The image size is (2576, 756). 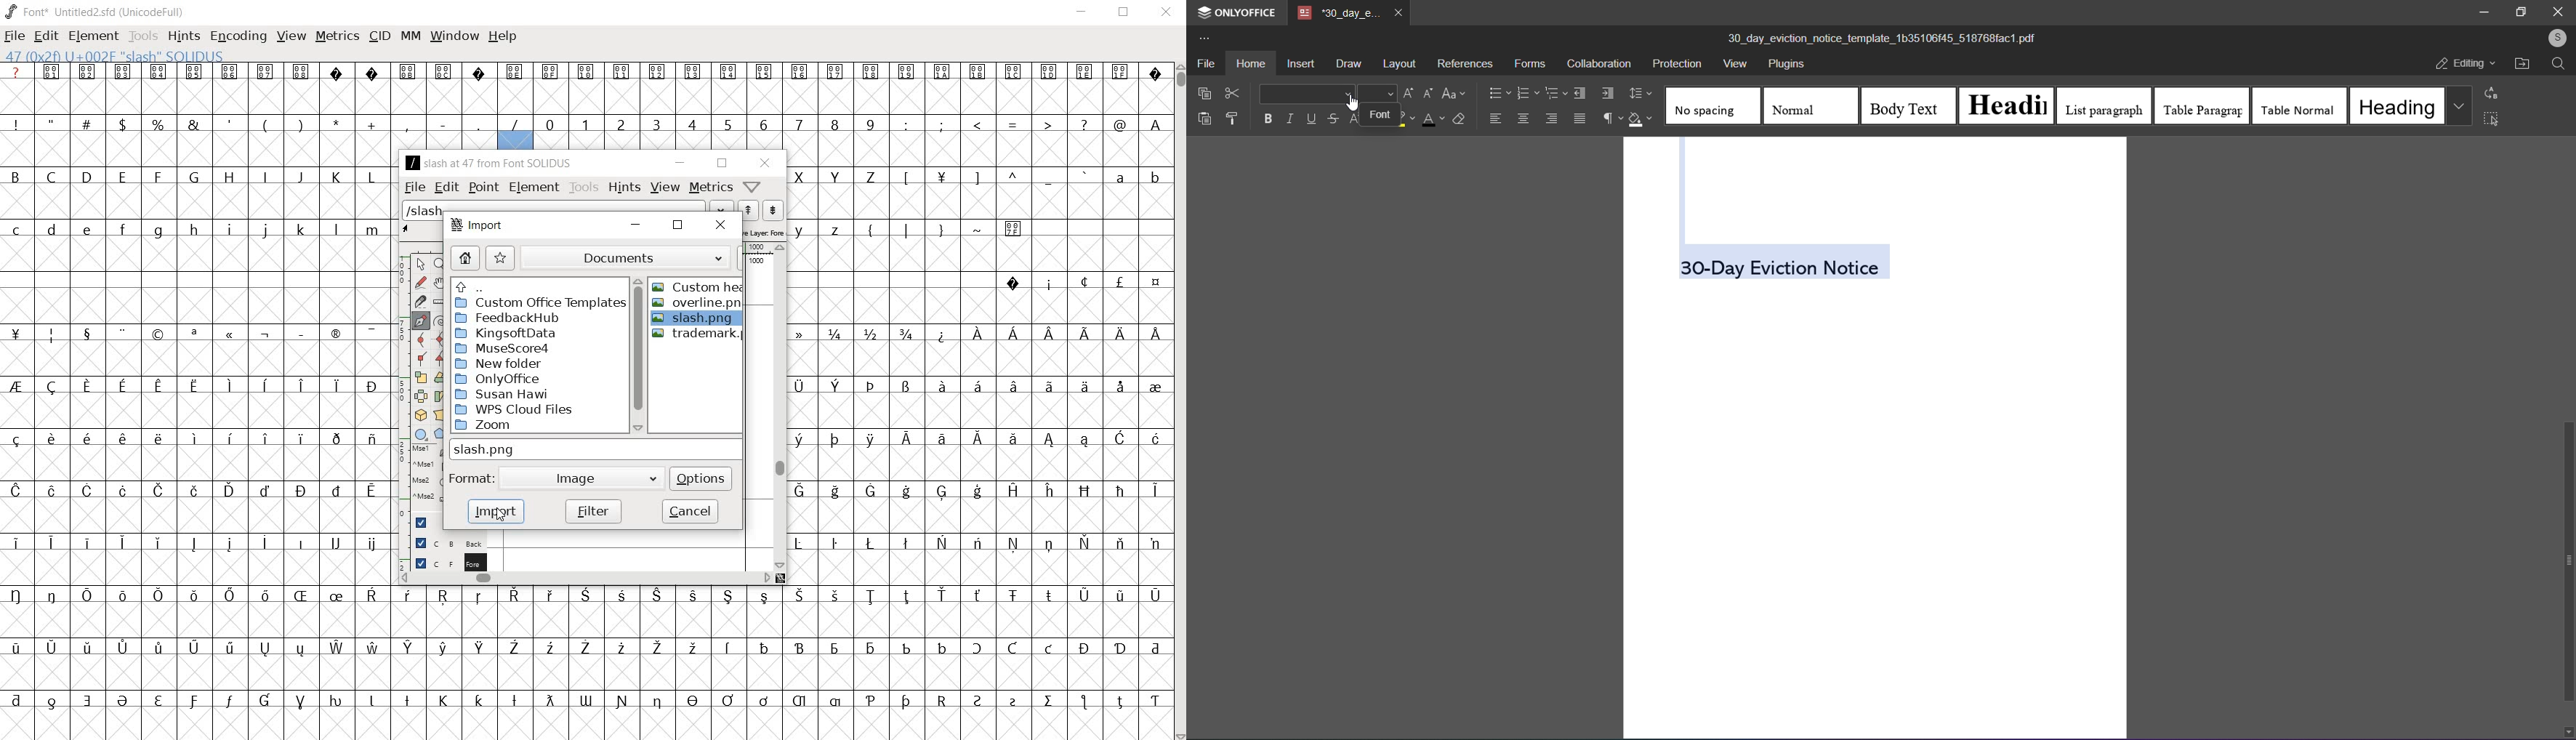 I want to click on A, so click(x=1152, y=124).